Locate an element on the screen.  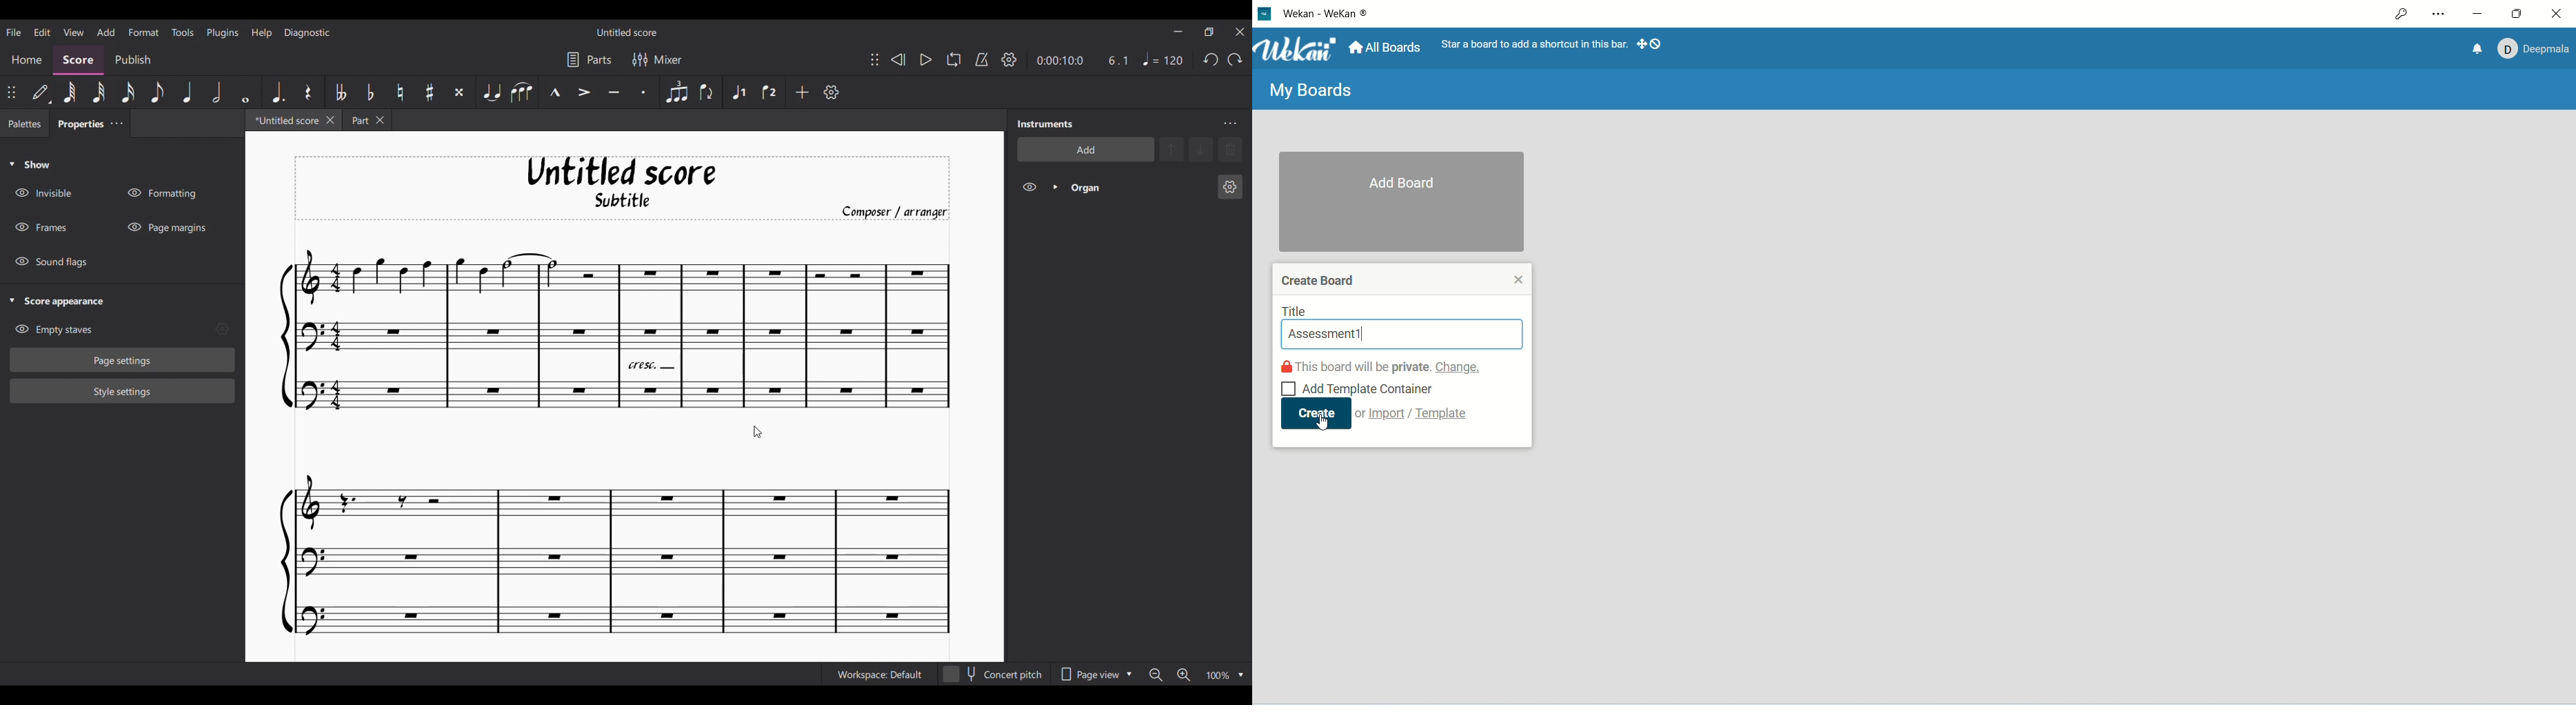
Plugins menu is located at coordinates (223, 33).